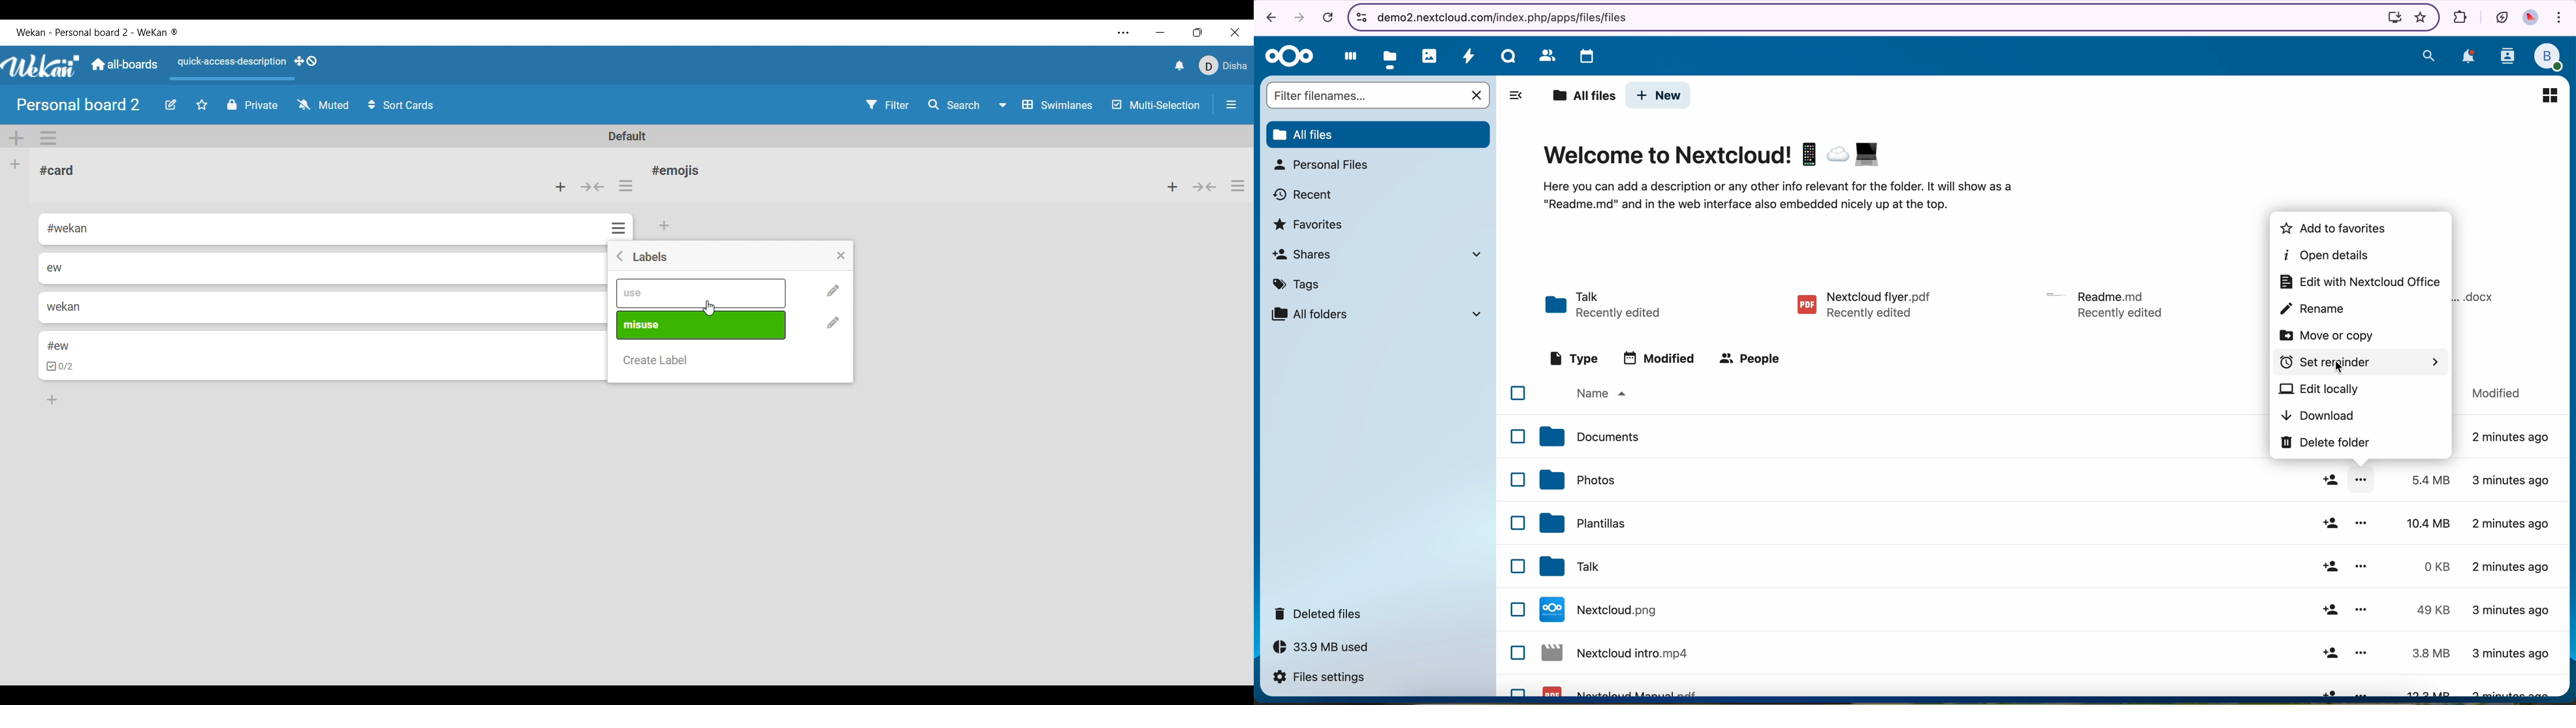 This screenshot has width=2576, height=728. What do you see at coordinates (2548, 95) in the screenshot?
I see `icon view` at bounding box center [2548, 95].